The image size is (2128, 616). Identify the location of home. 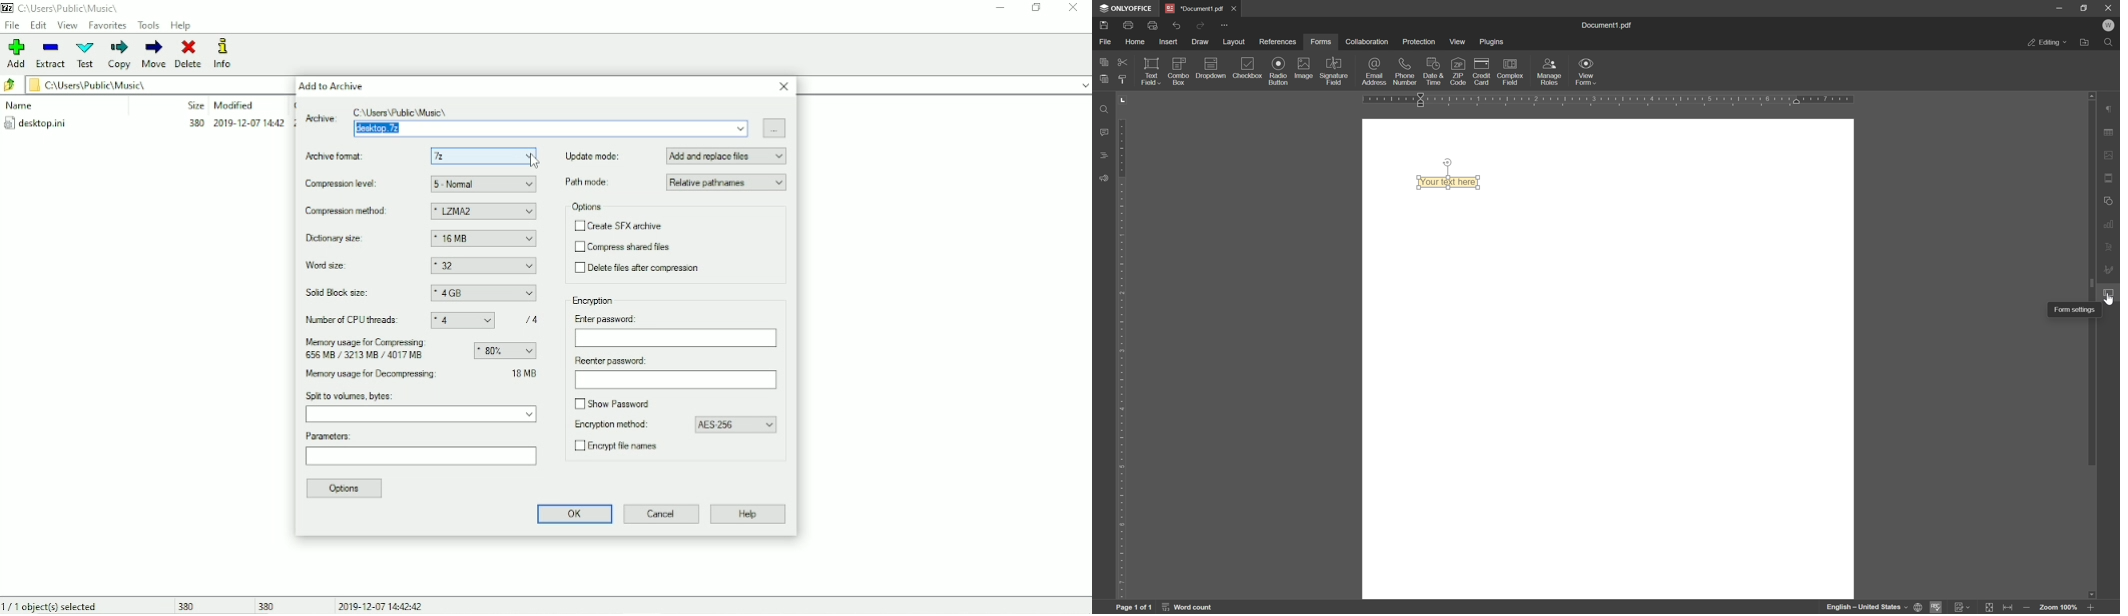
(1136, 43).